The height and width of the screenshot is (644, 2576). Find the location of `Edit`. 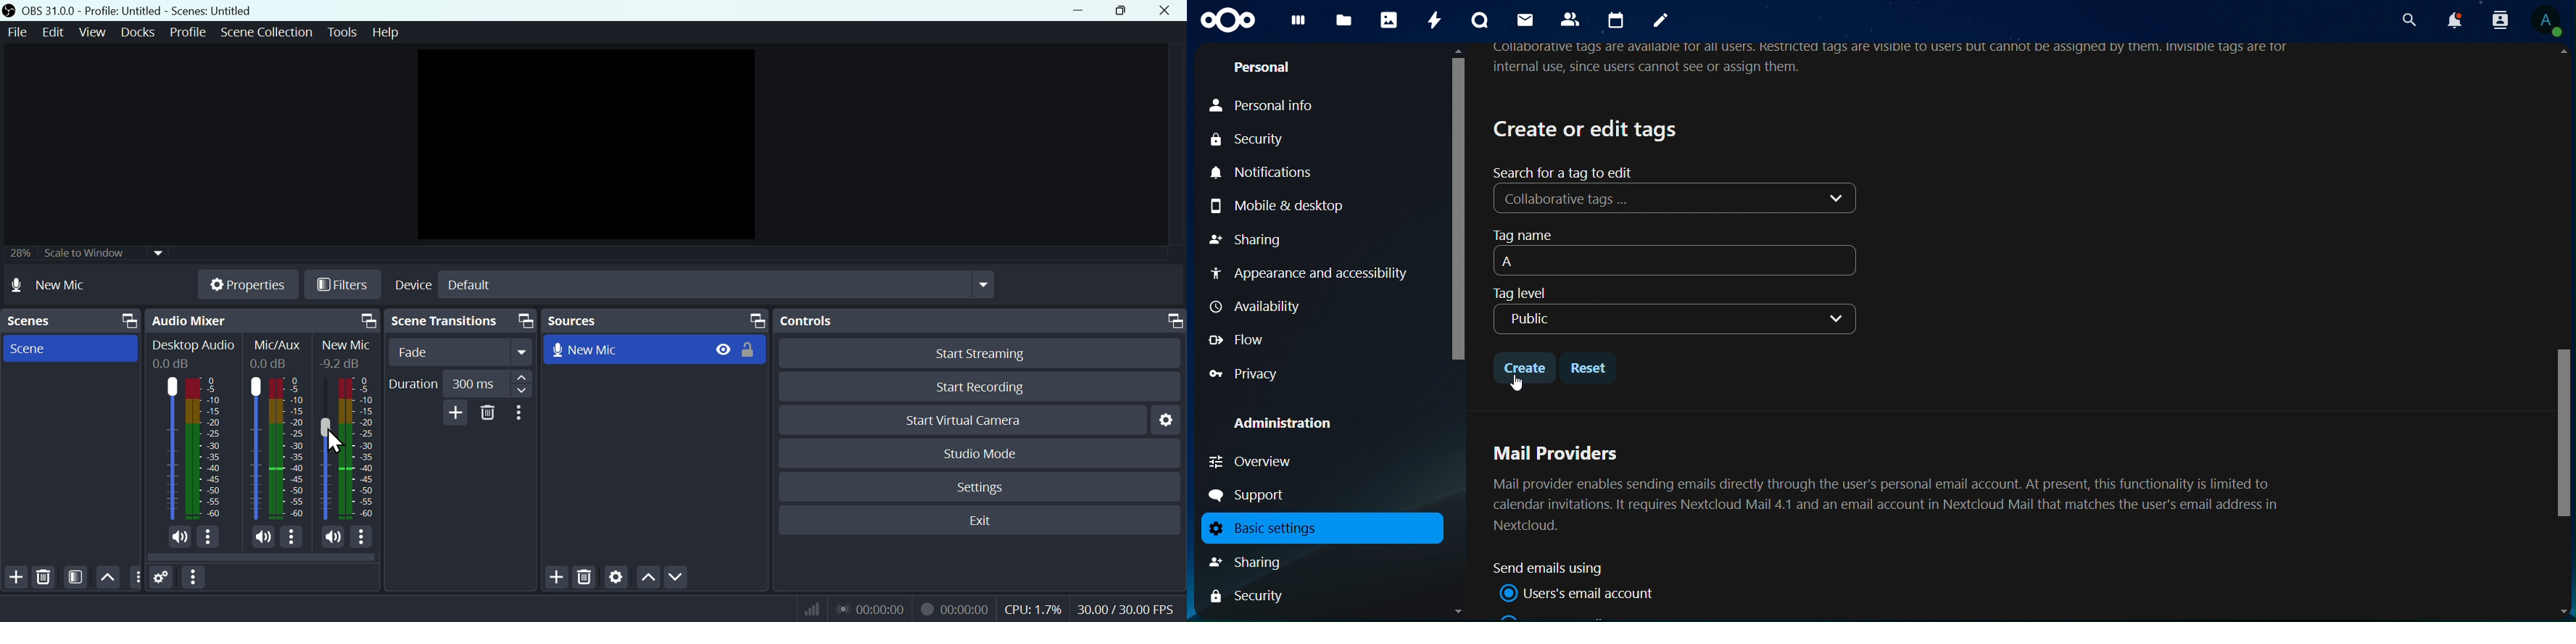

Edit is located at coordinates (51, 32).